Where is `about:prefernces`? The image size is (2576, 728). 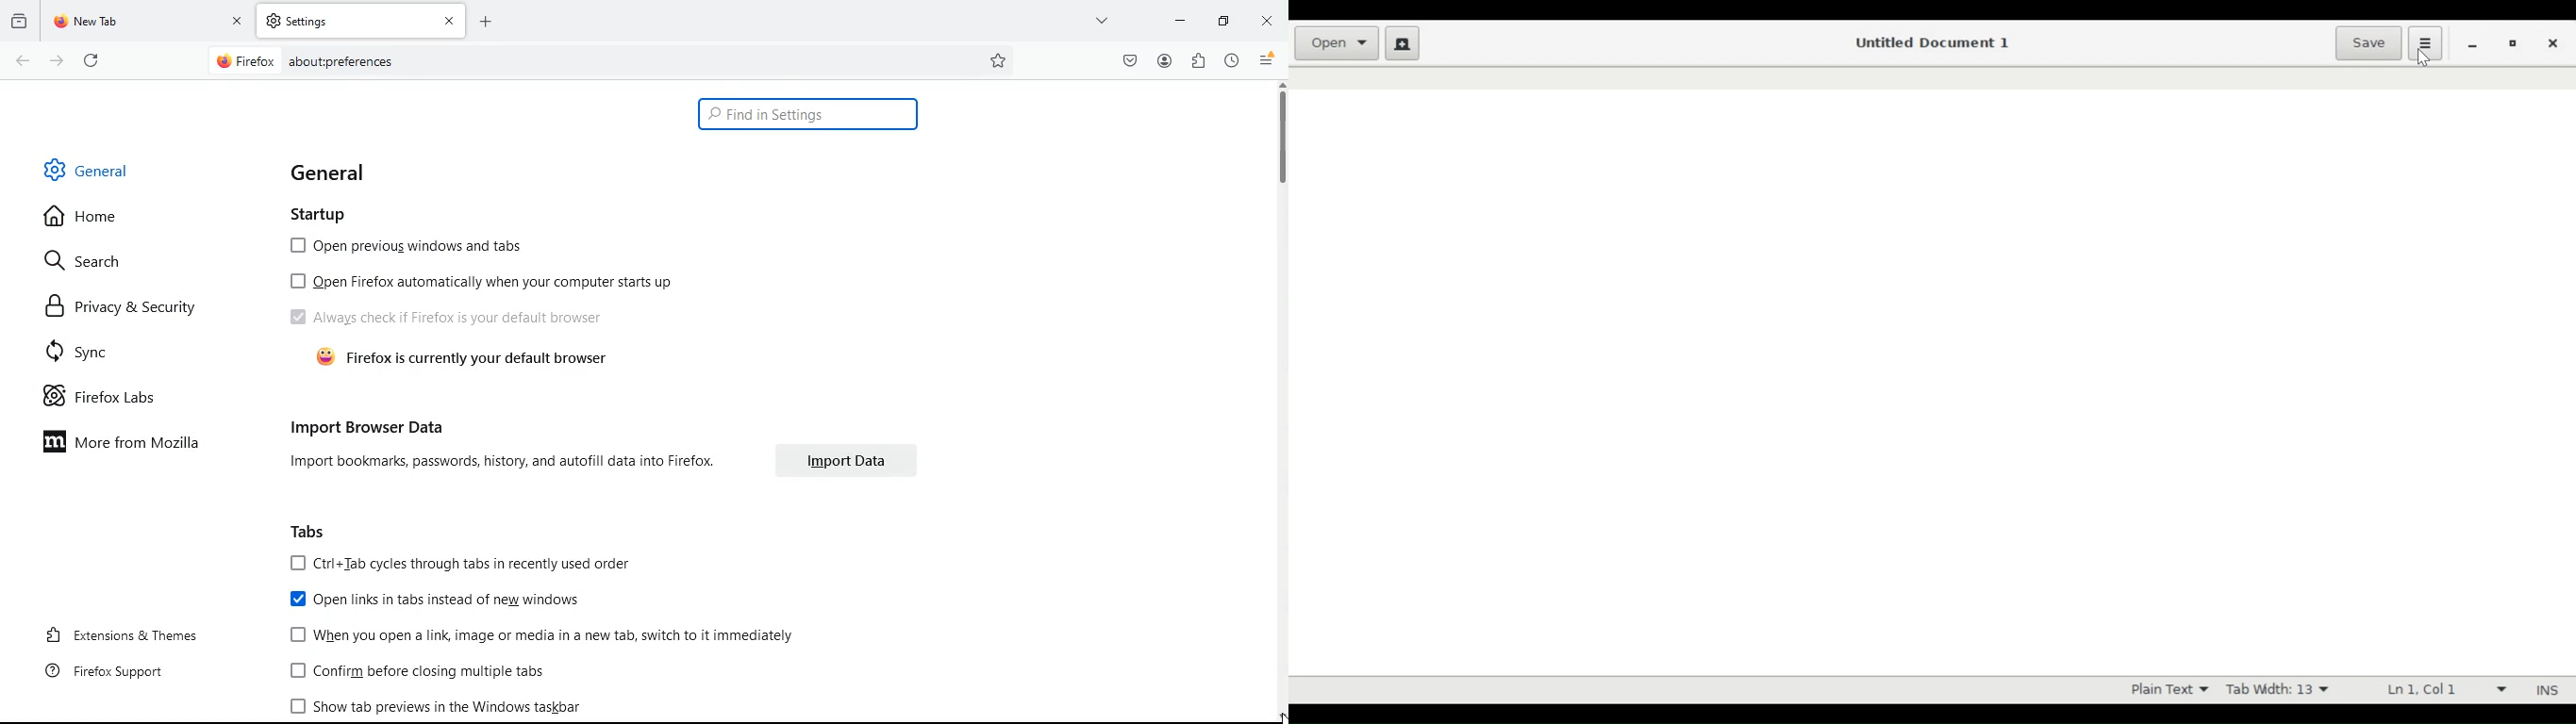 about:prefernces is located at coordinates (341, 61).